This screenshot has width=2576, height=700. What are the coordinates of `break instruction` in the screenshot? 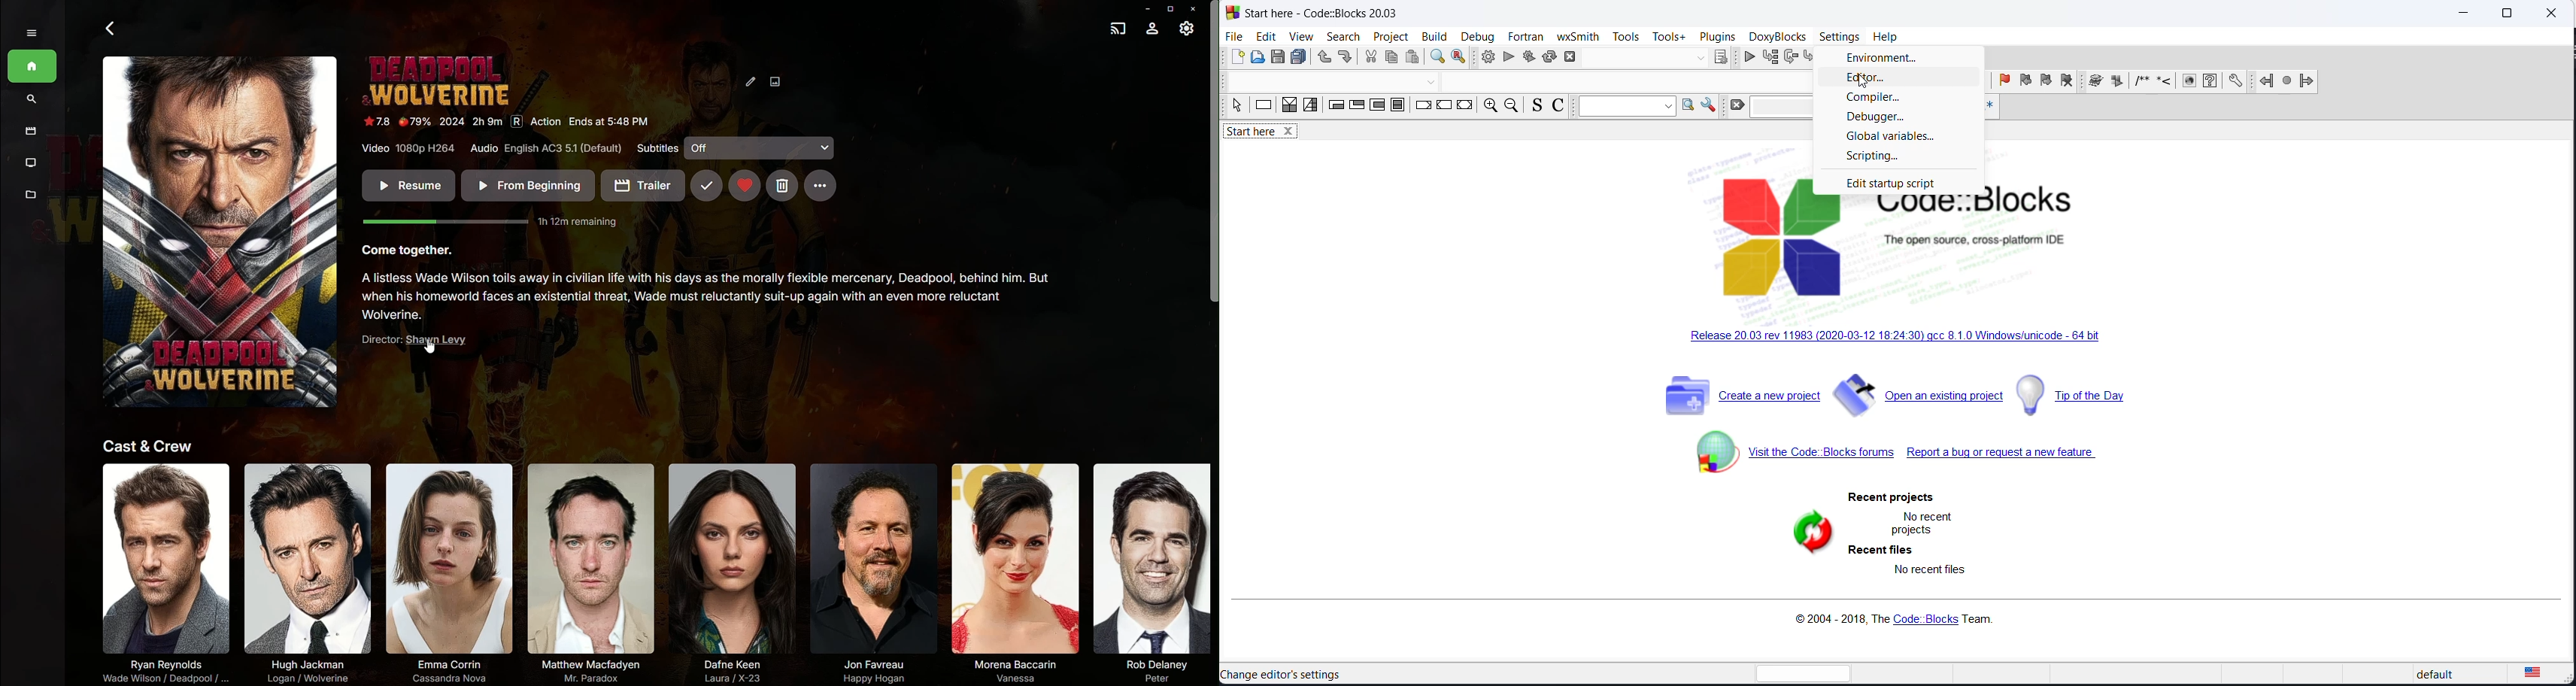 It's located at (1422, 108).